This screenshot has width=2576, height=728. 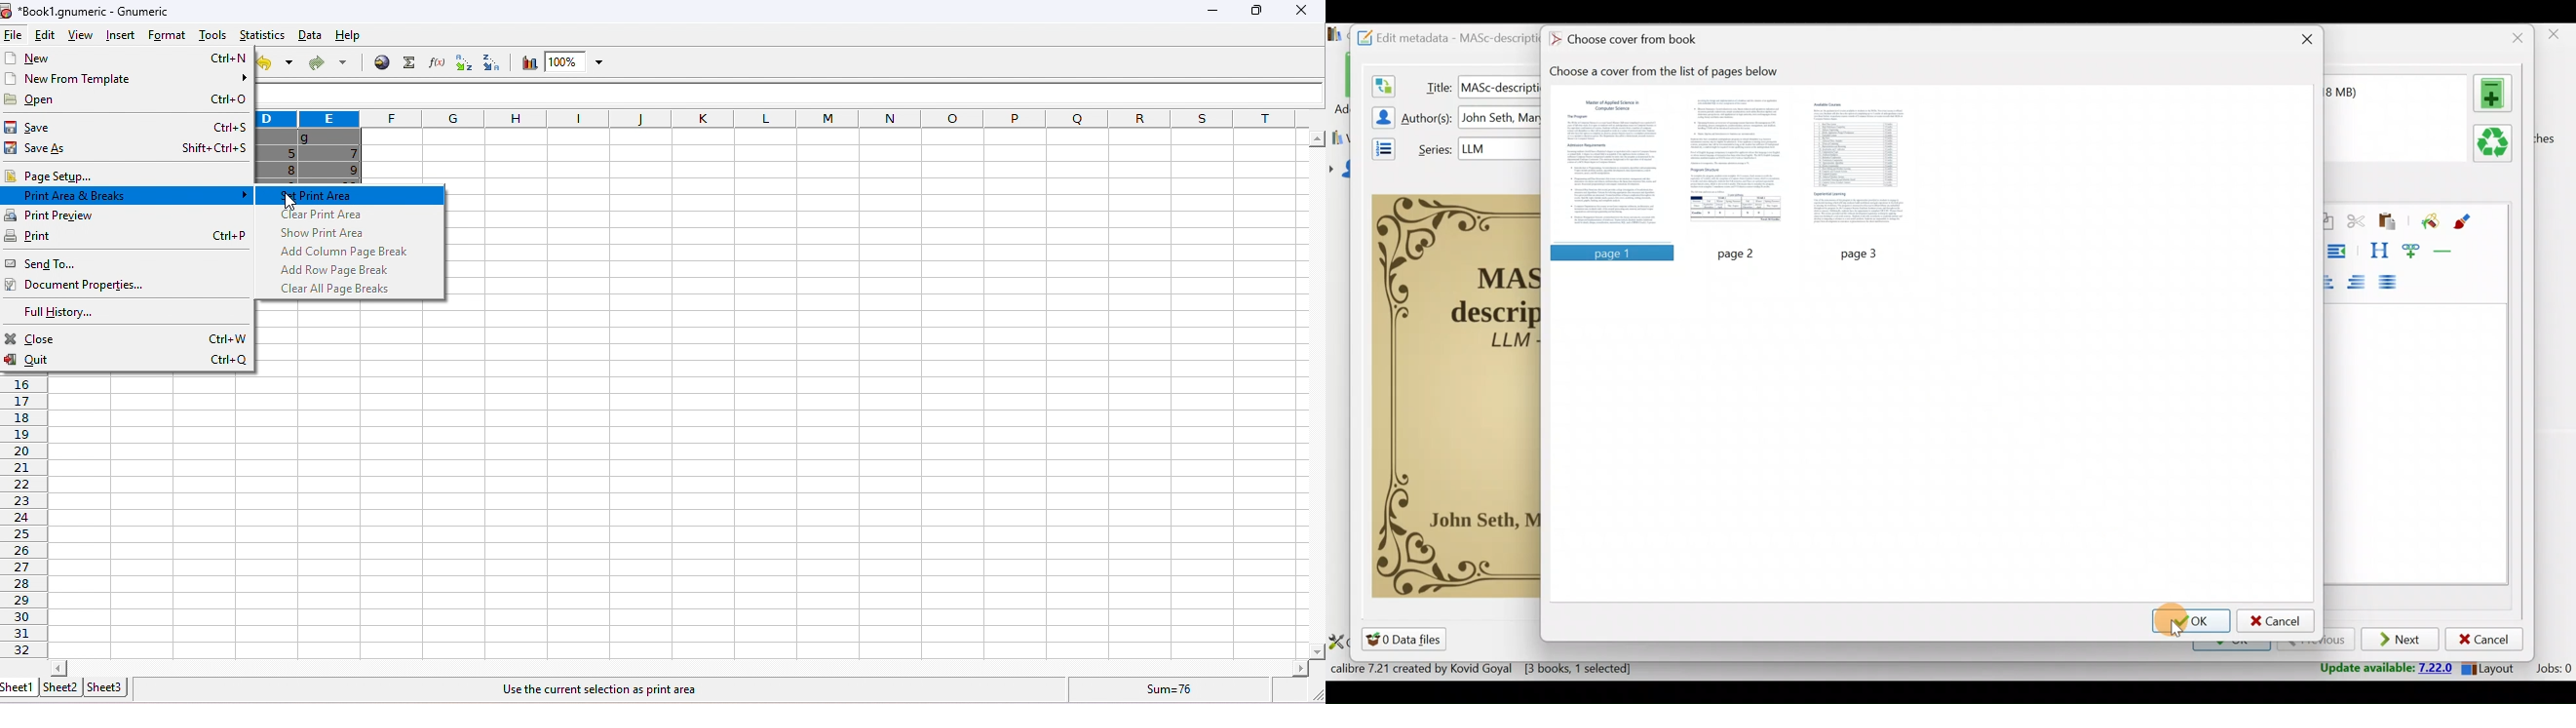 What do you see at coordinates (2390, 222) in the screenshot?
I see `Paste` at bounding box center [2390, 222].